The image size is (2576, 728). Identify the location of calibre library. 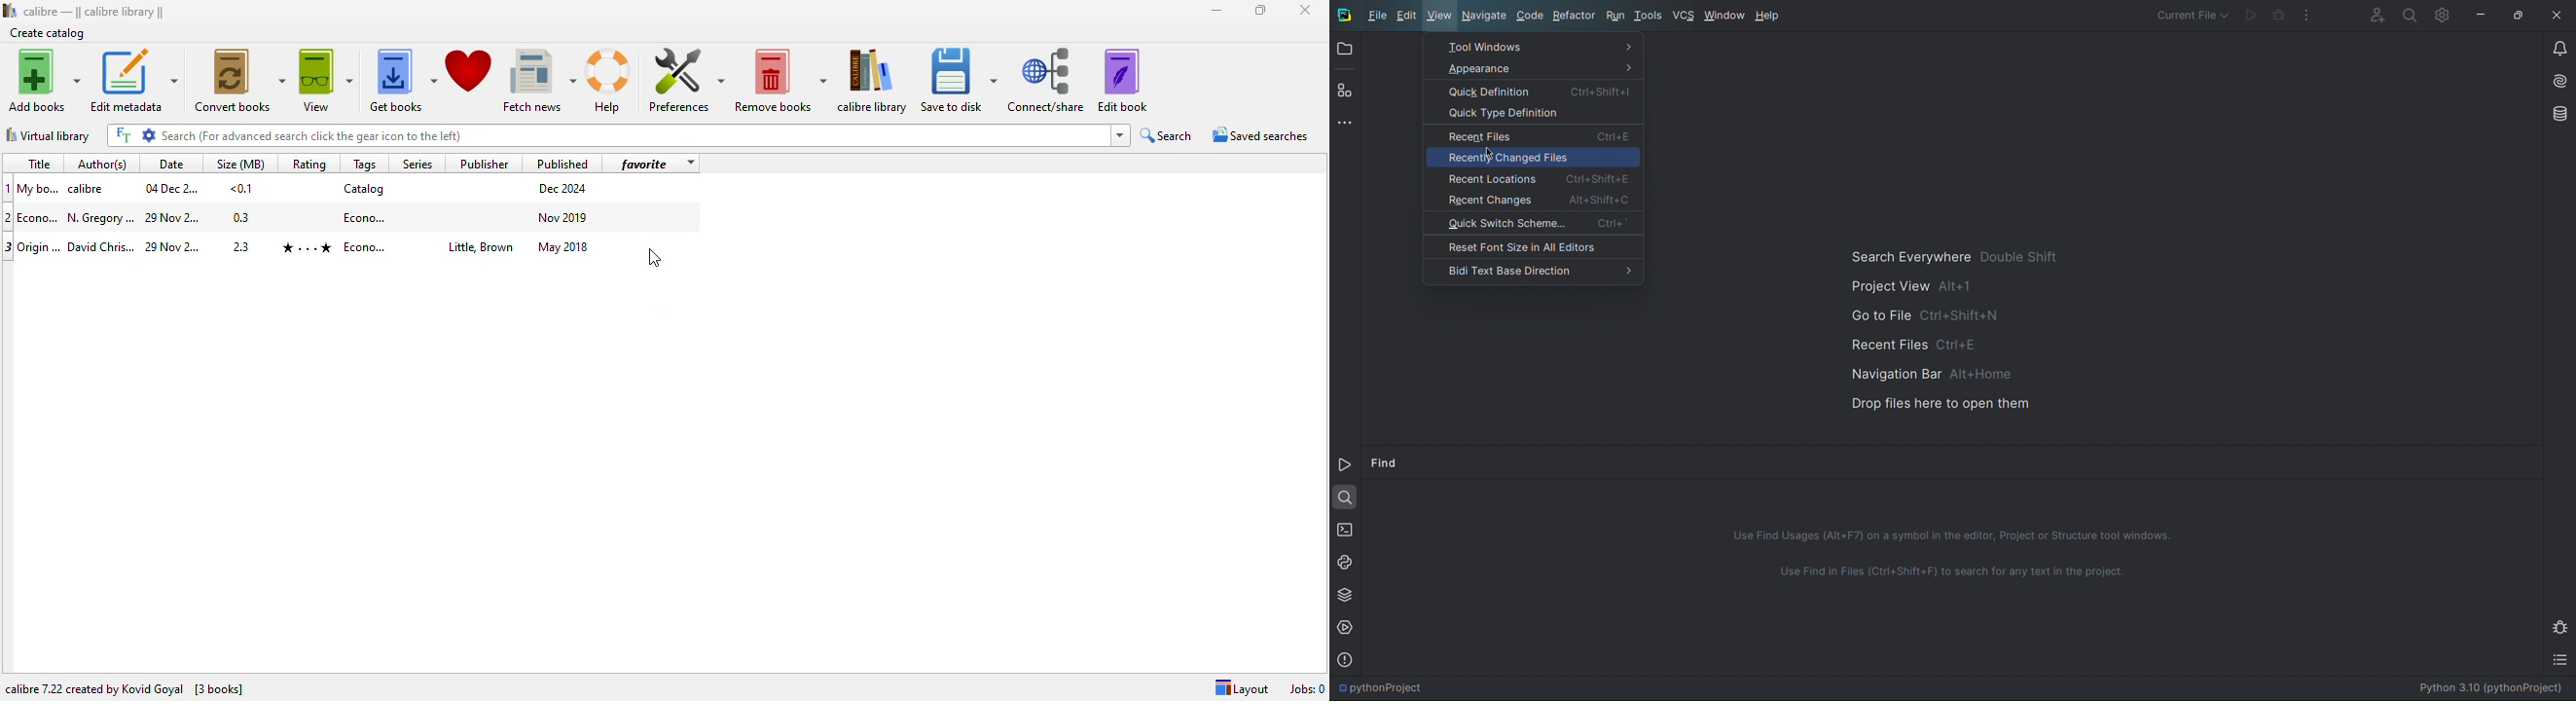
(94, 11).